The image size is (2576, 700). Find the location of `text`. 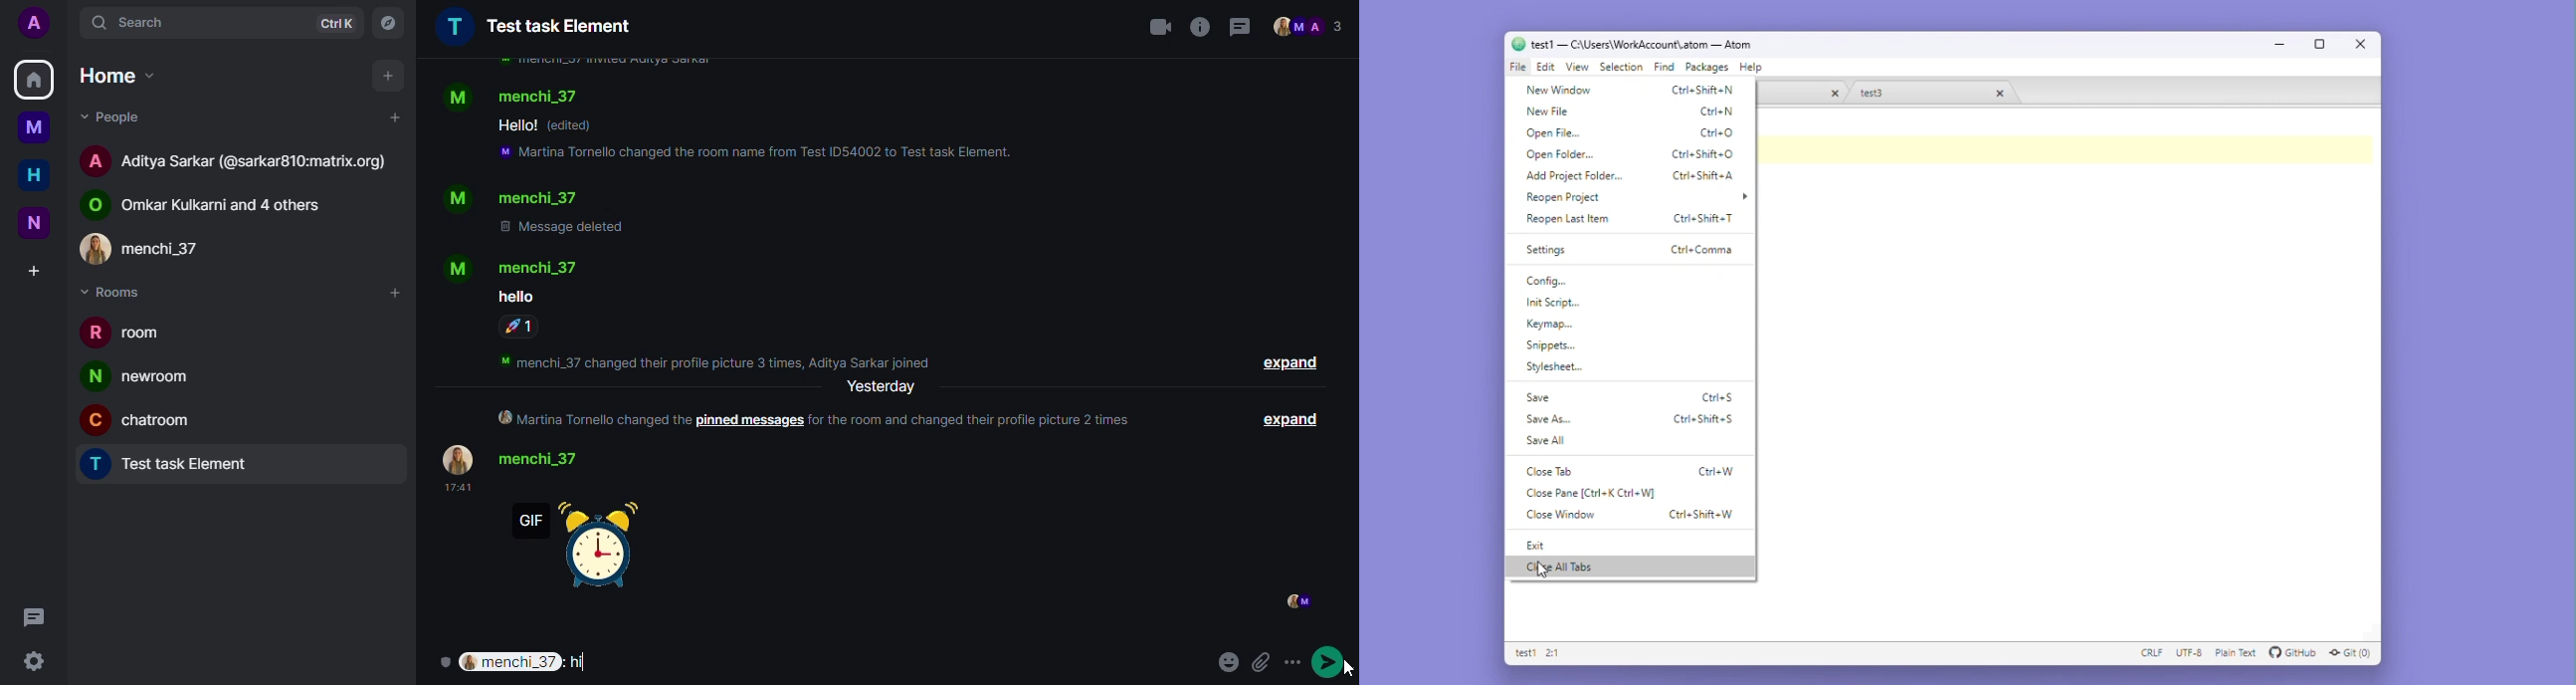

text is located at coordinates (516, 125).